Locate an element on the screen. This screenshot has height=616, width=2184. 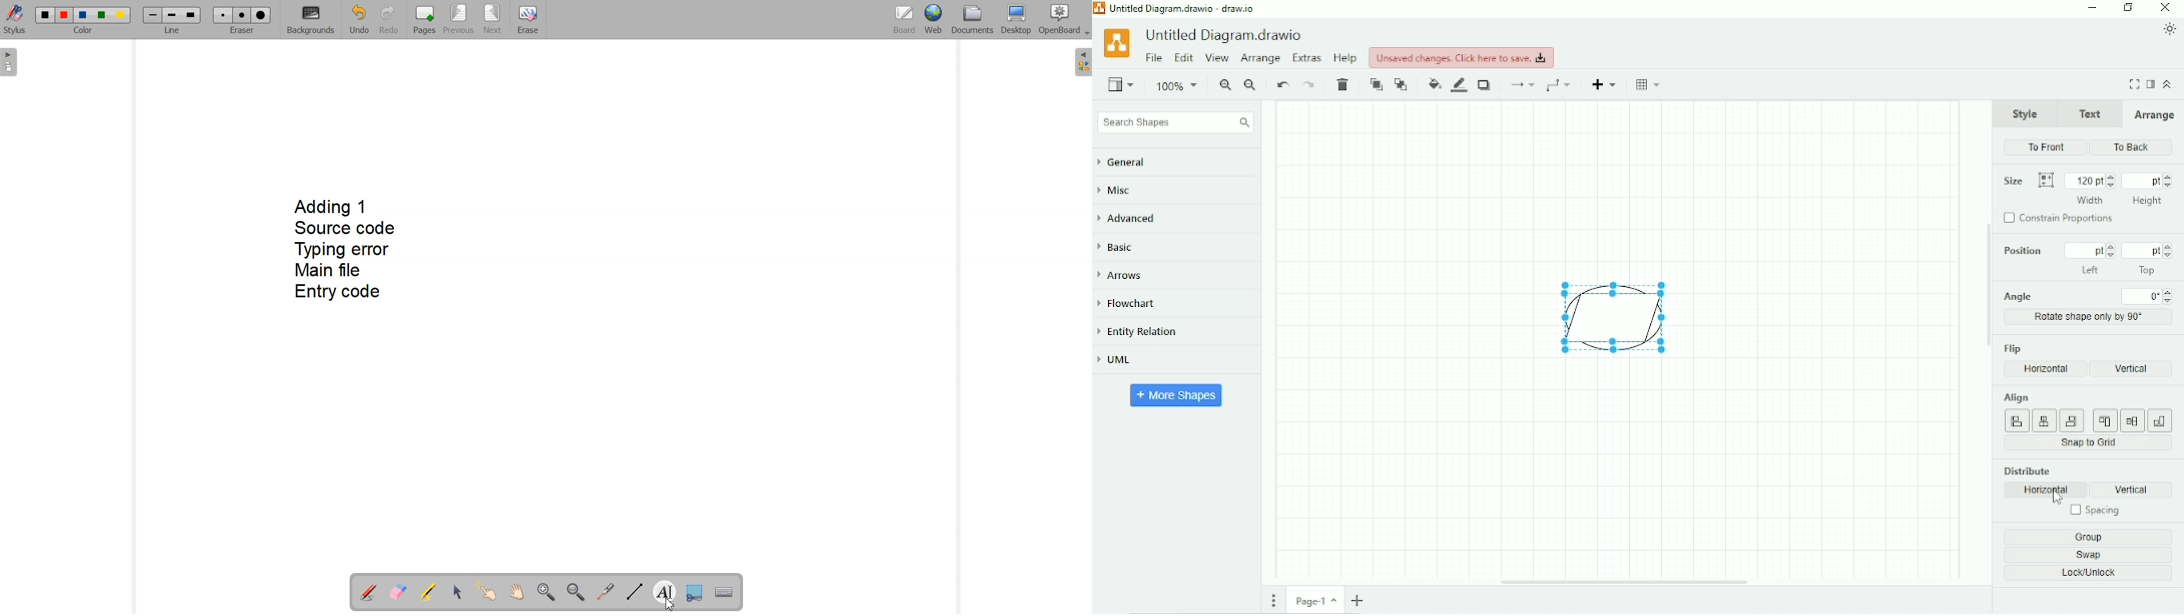
Color 2 is located at coordinates (65, 15).